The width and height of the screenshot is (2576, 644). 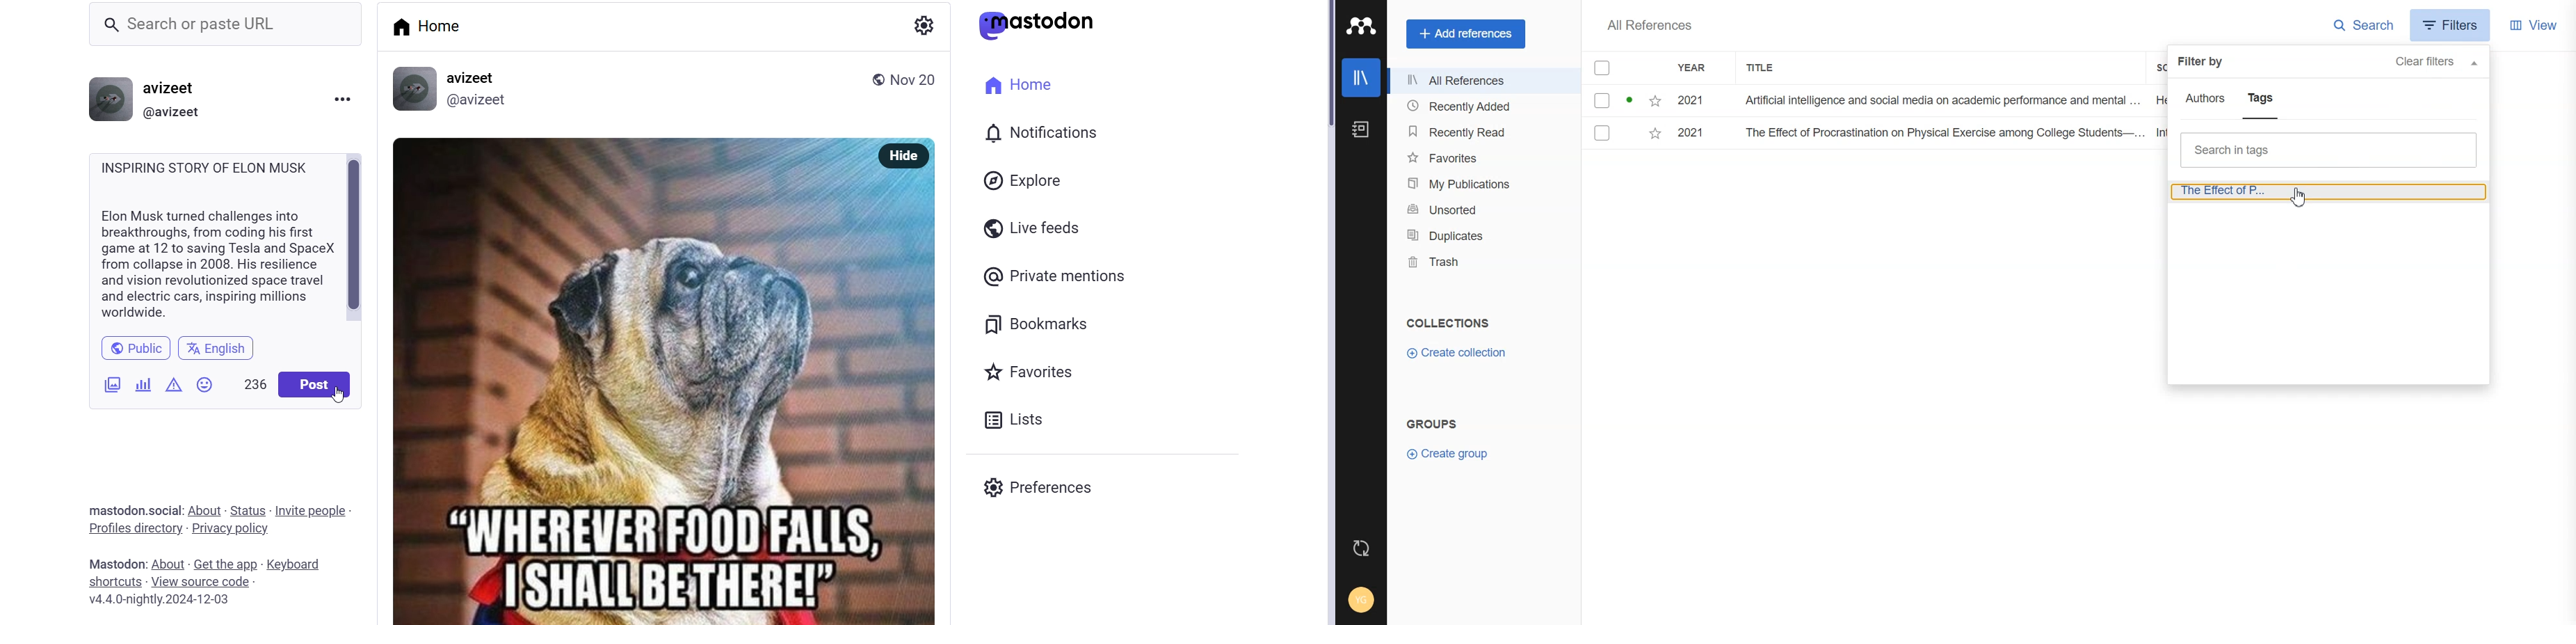 What do you see at coordinates (1361, 129) in the screenshot?
I see `Notebook` at bounding box center [1361, 129].